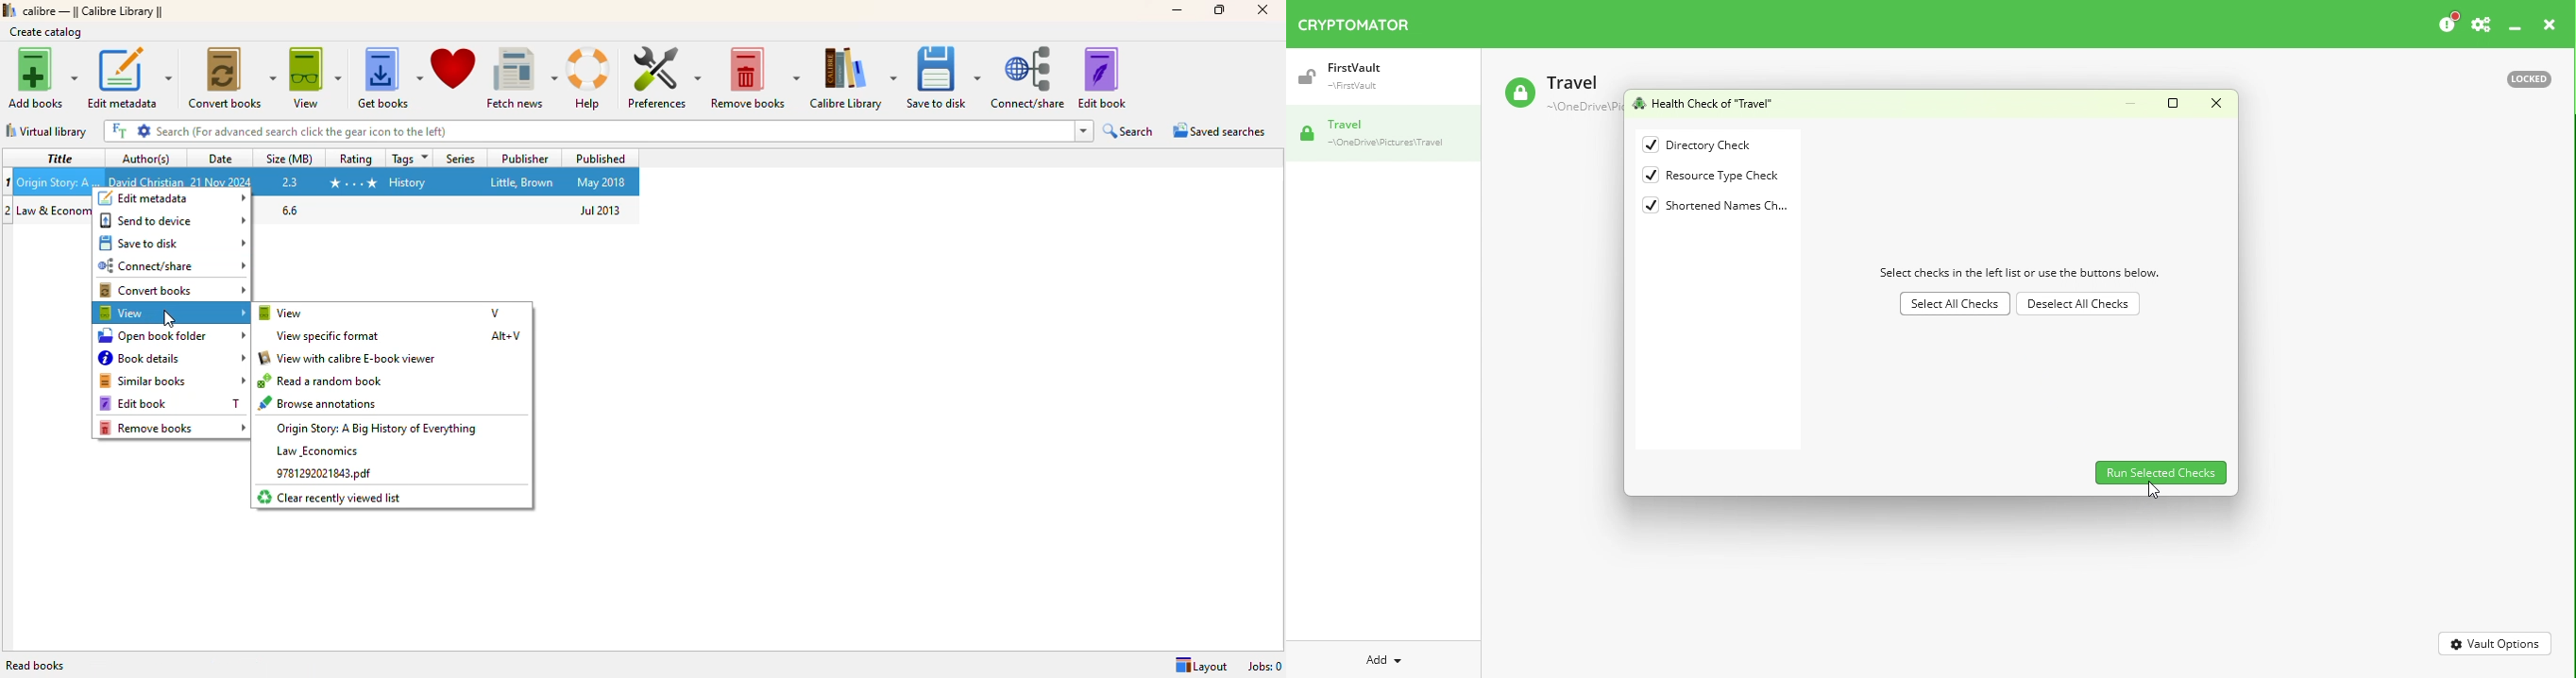 Image resolution: width=2576 pixels, height=700 pixels. Describe the element at coordinates (169, 320) in the screenshot. I see `cursor` at that location.